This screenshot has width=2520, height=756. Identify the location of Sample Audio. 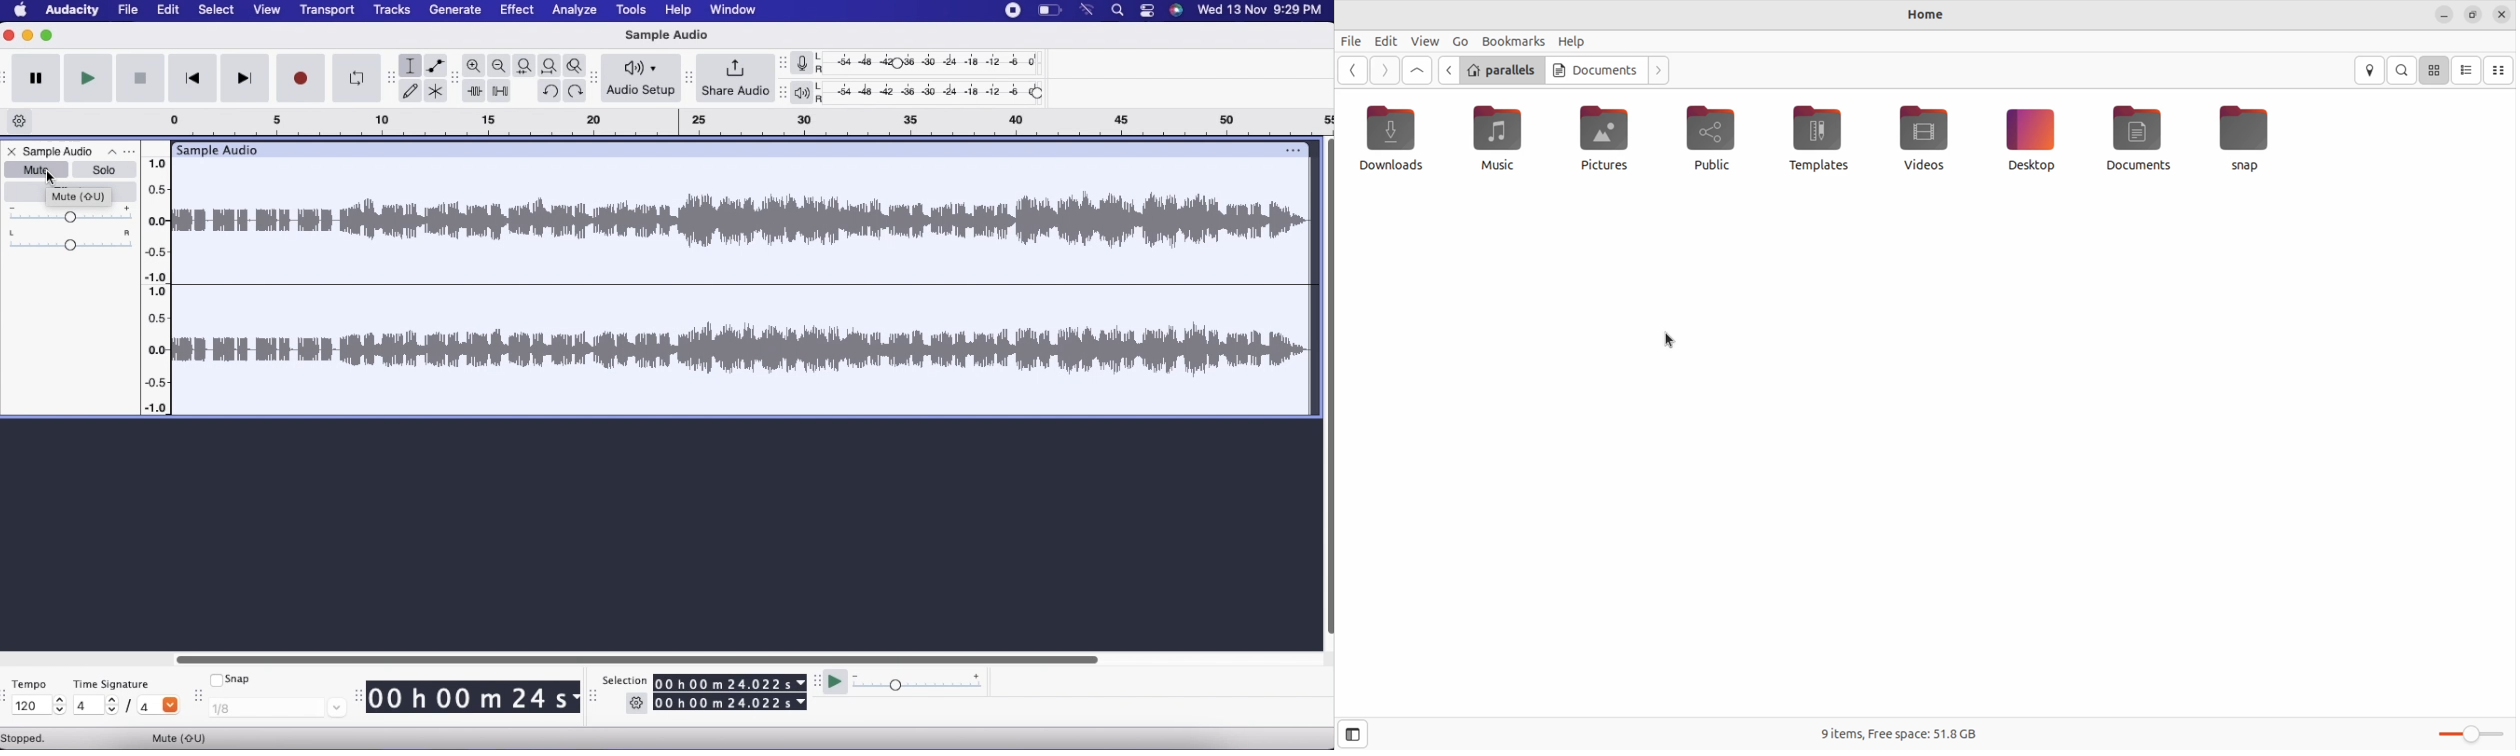
(219, 149).